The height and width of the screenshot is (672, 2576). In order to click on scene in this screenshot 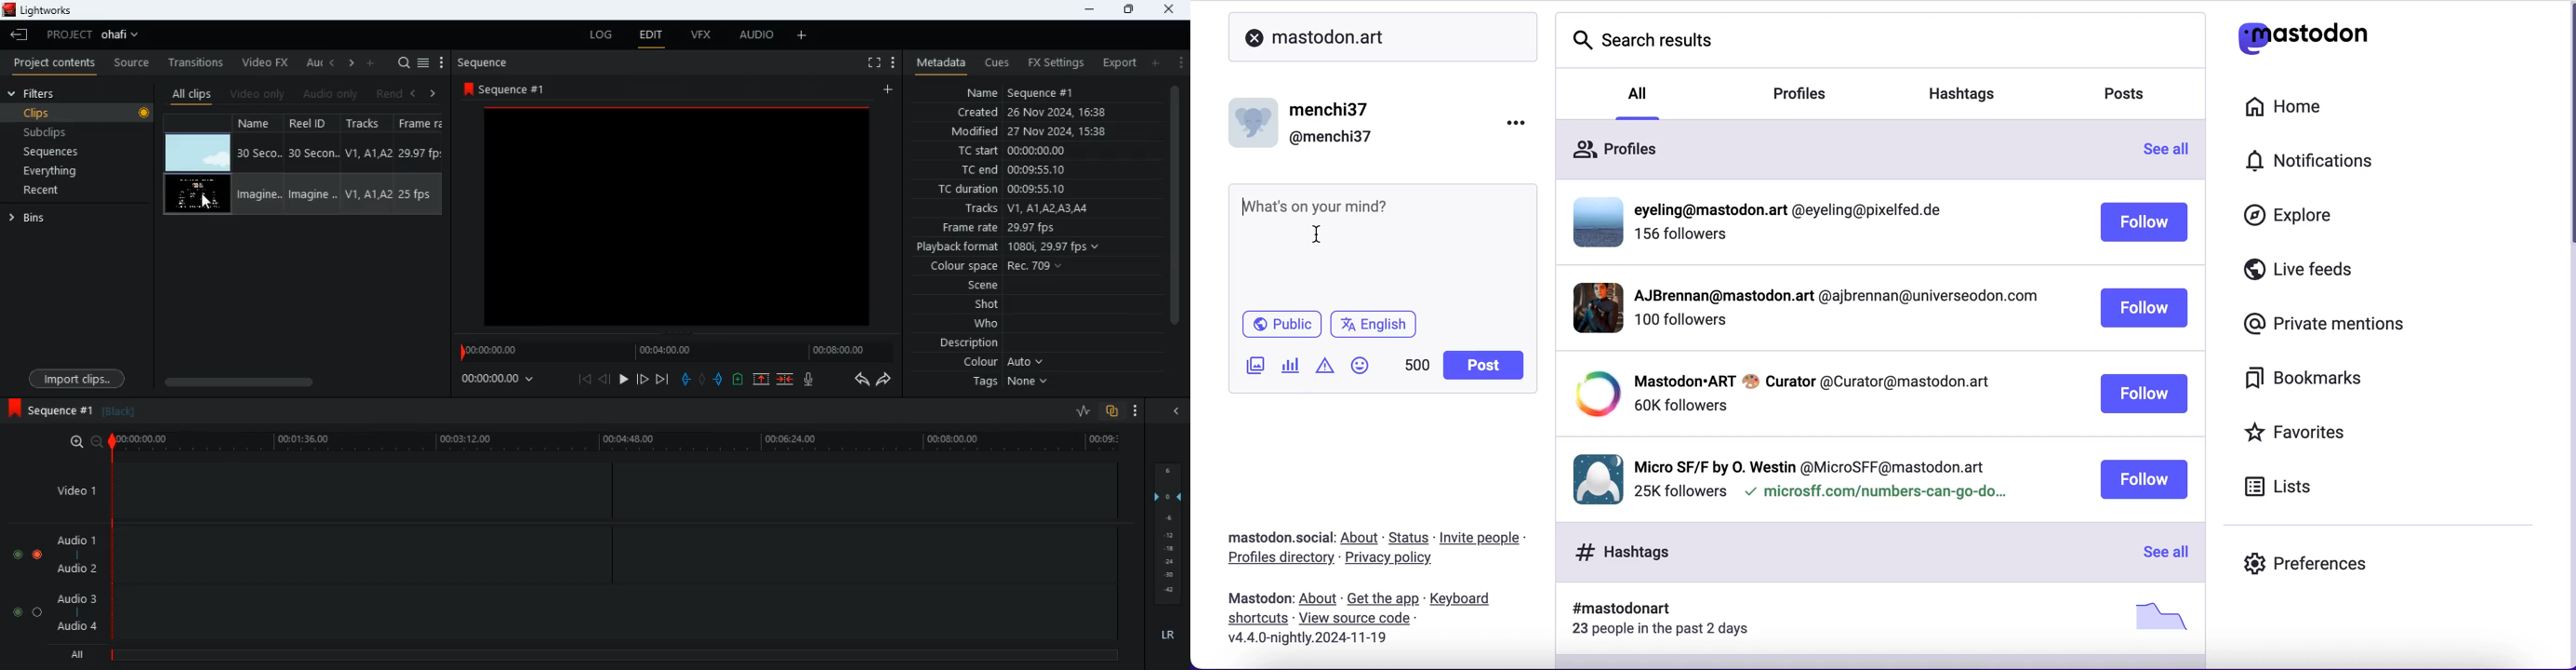, I will do `click(973, 287)`.